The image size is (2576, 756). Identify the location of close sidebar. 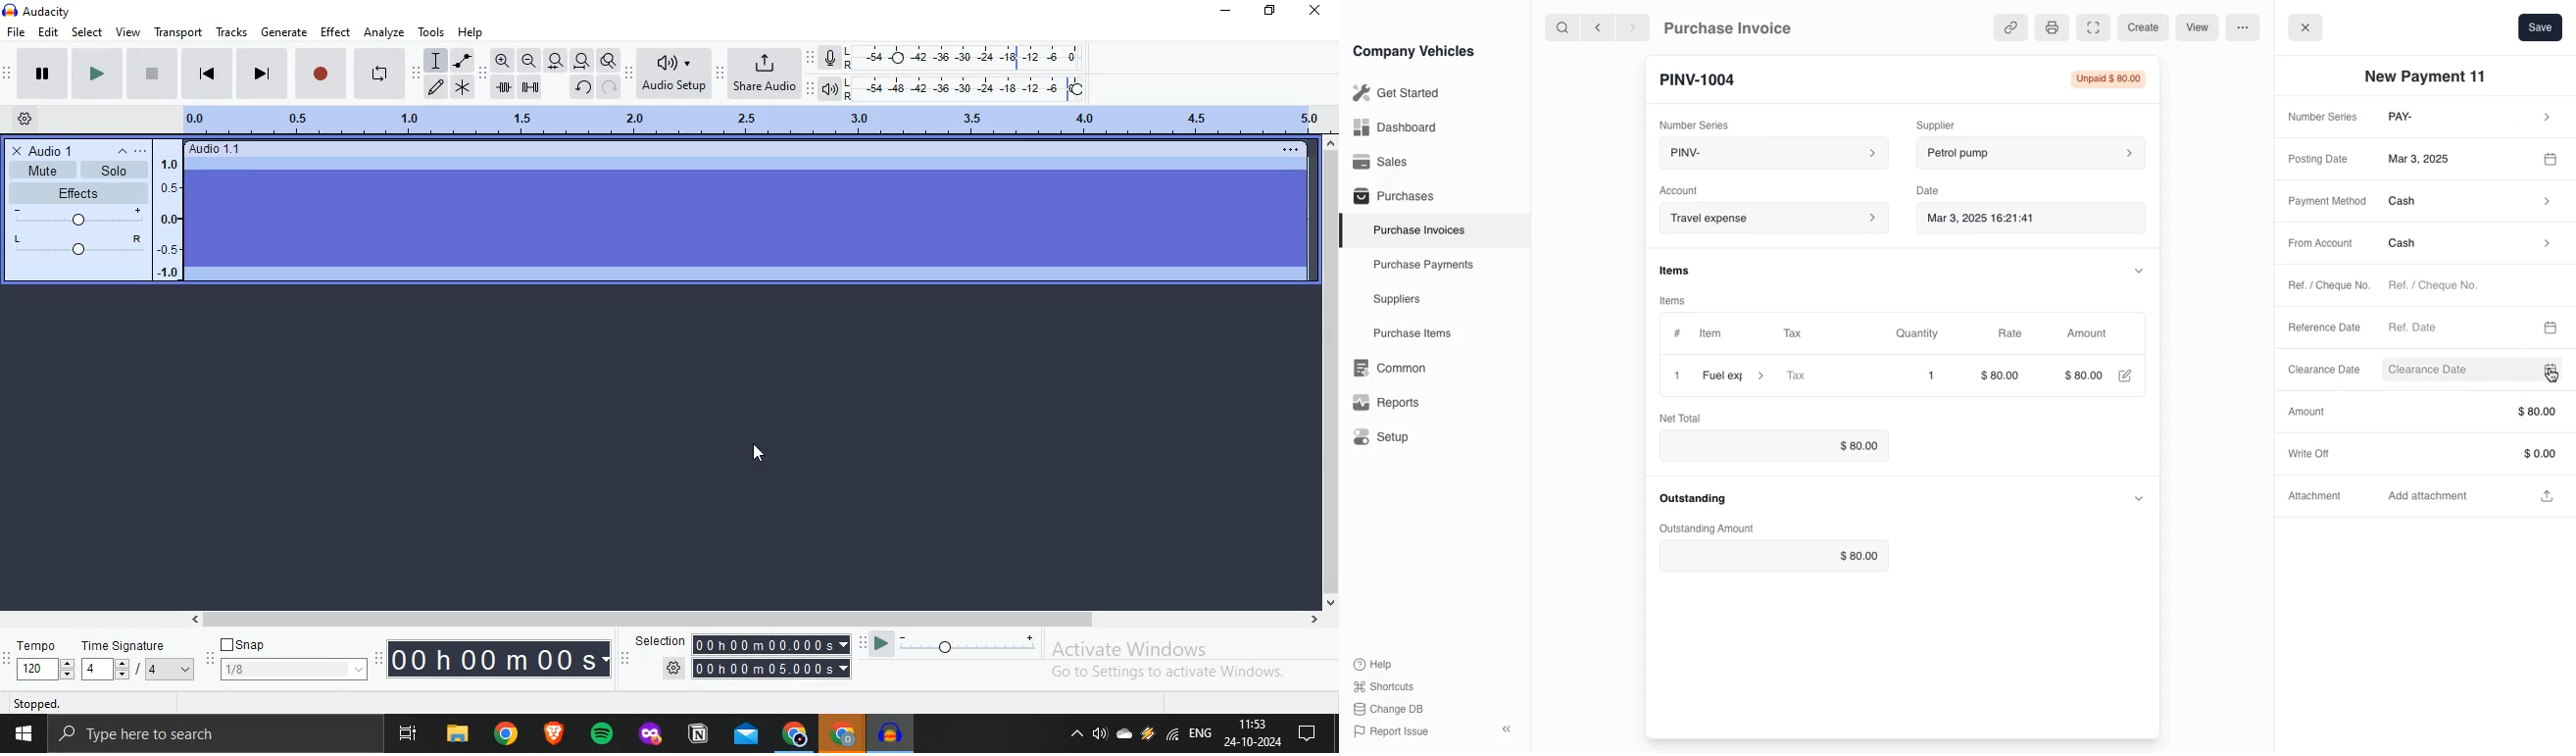
(1508, 727).